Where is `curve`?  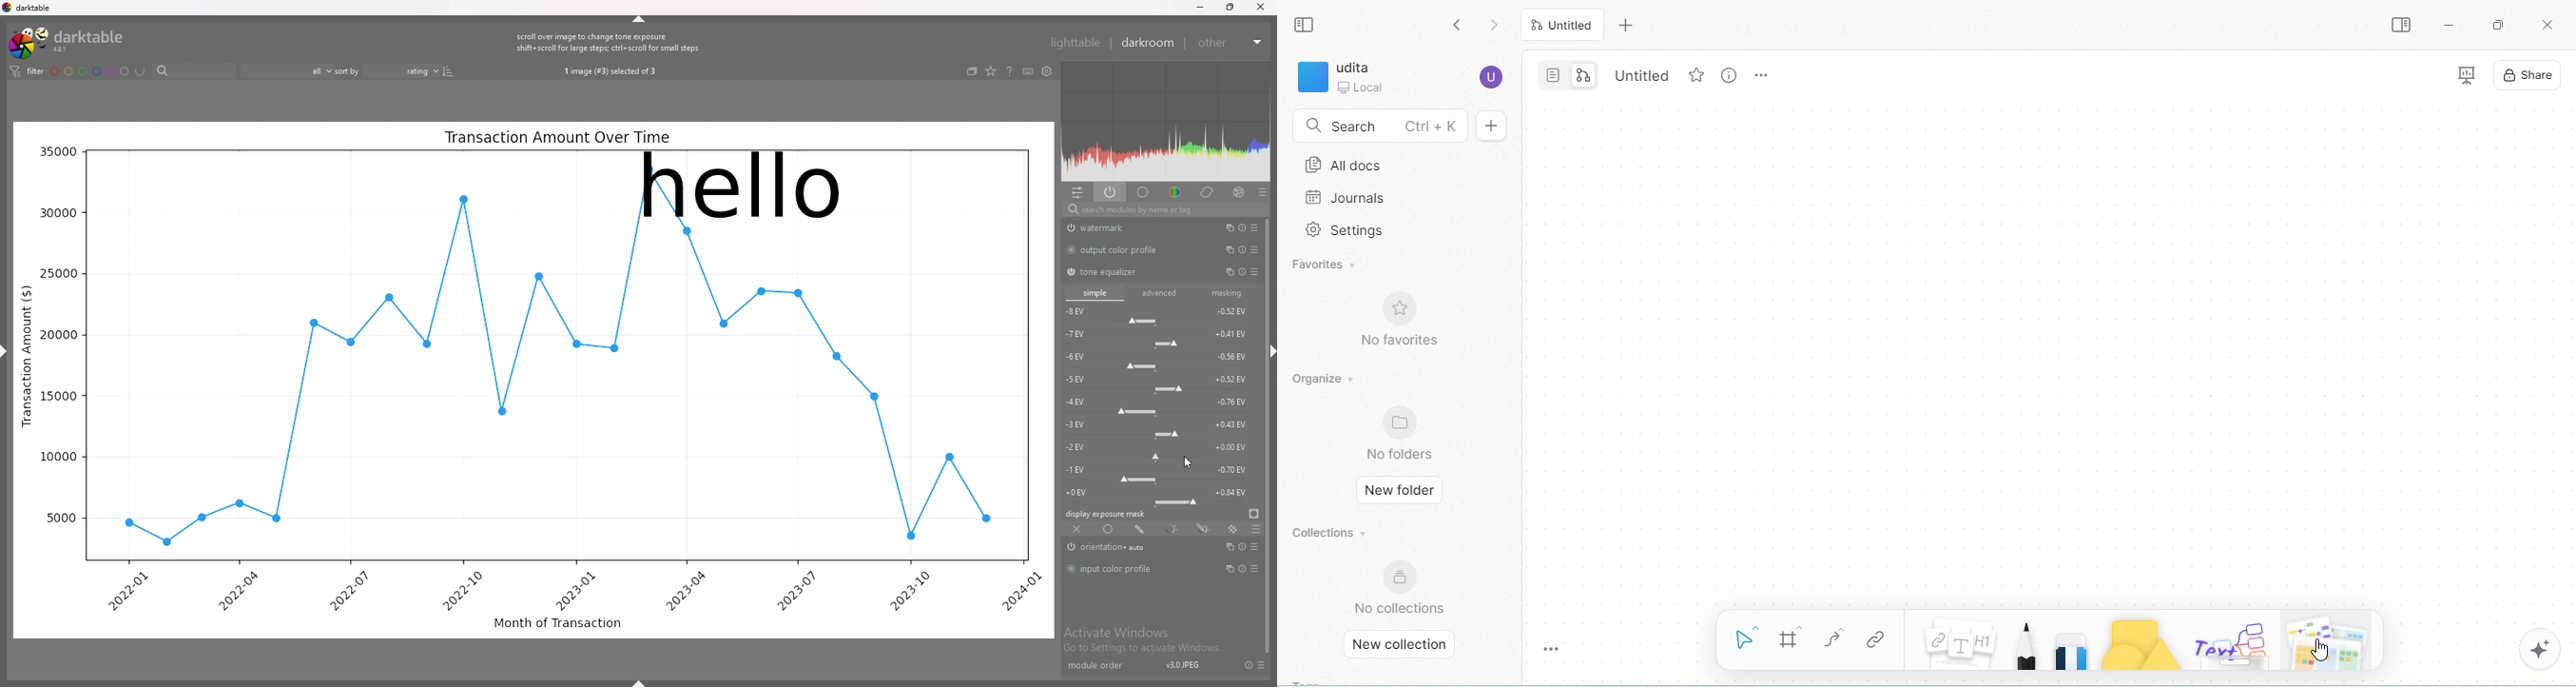 curve is located at coordinates (1837, 638).